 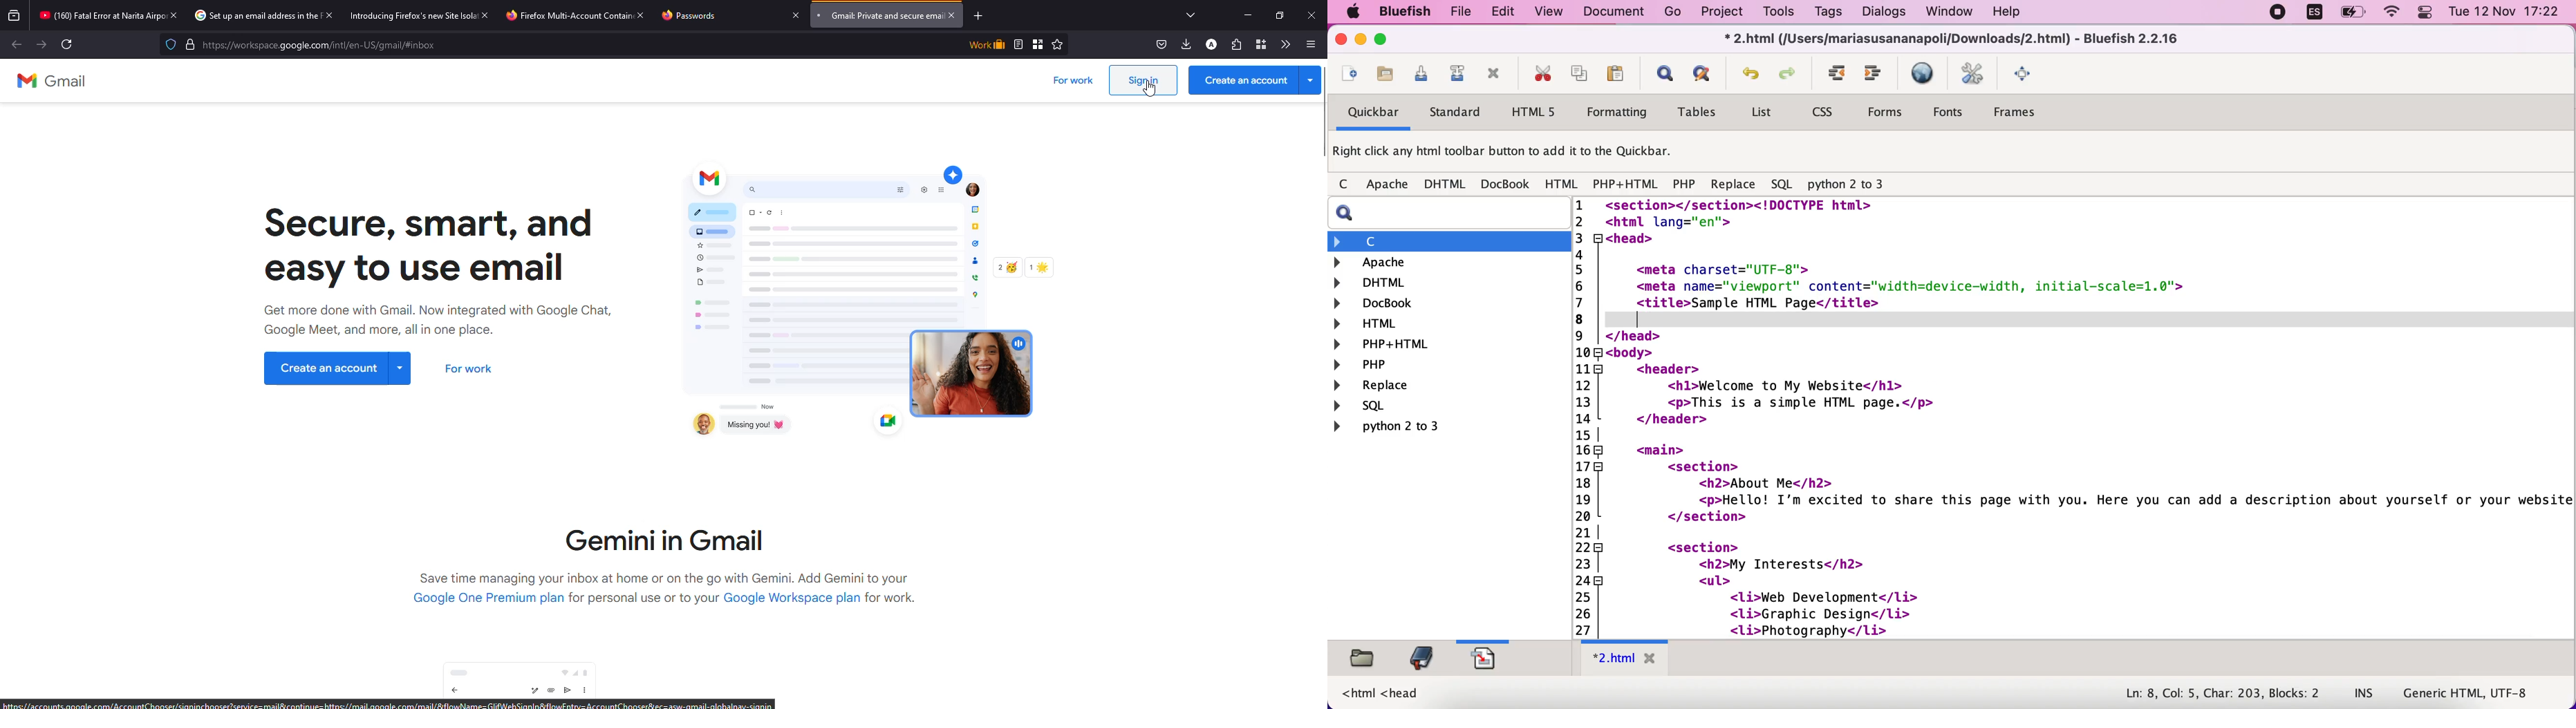 I want to click on for work, so click(x=473, y=369).